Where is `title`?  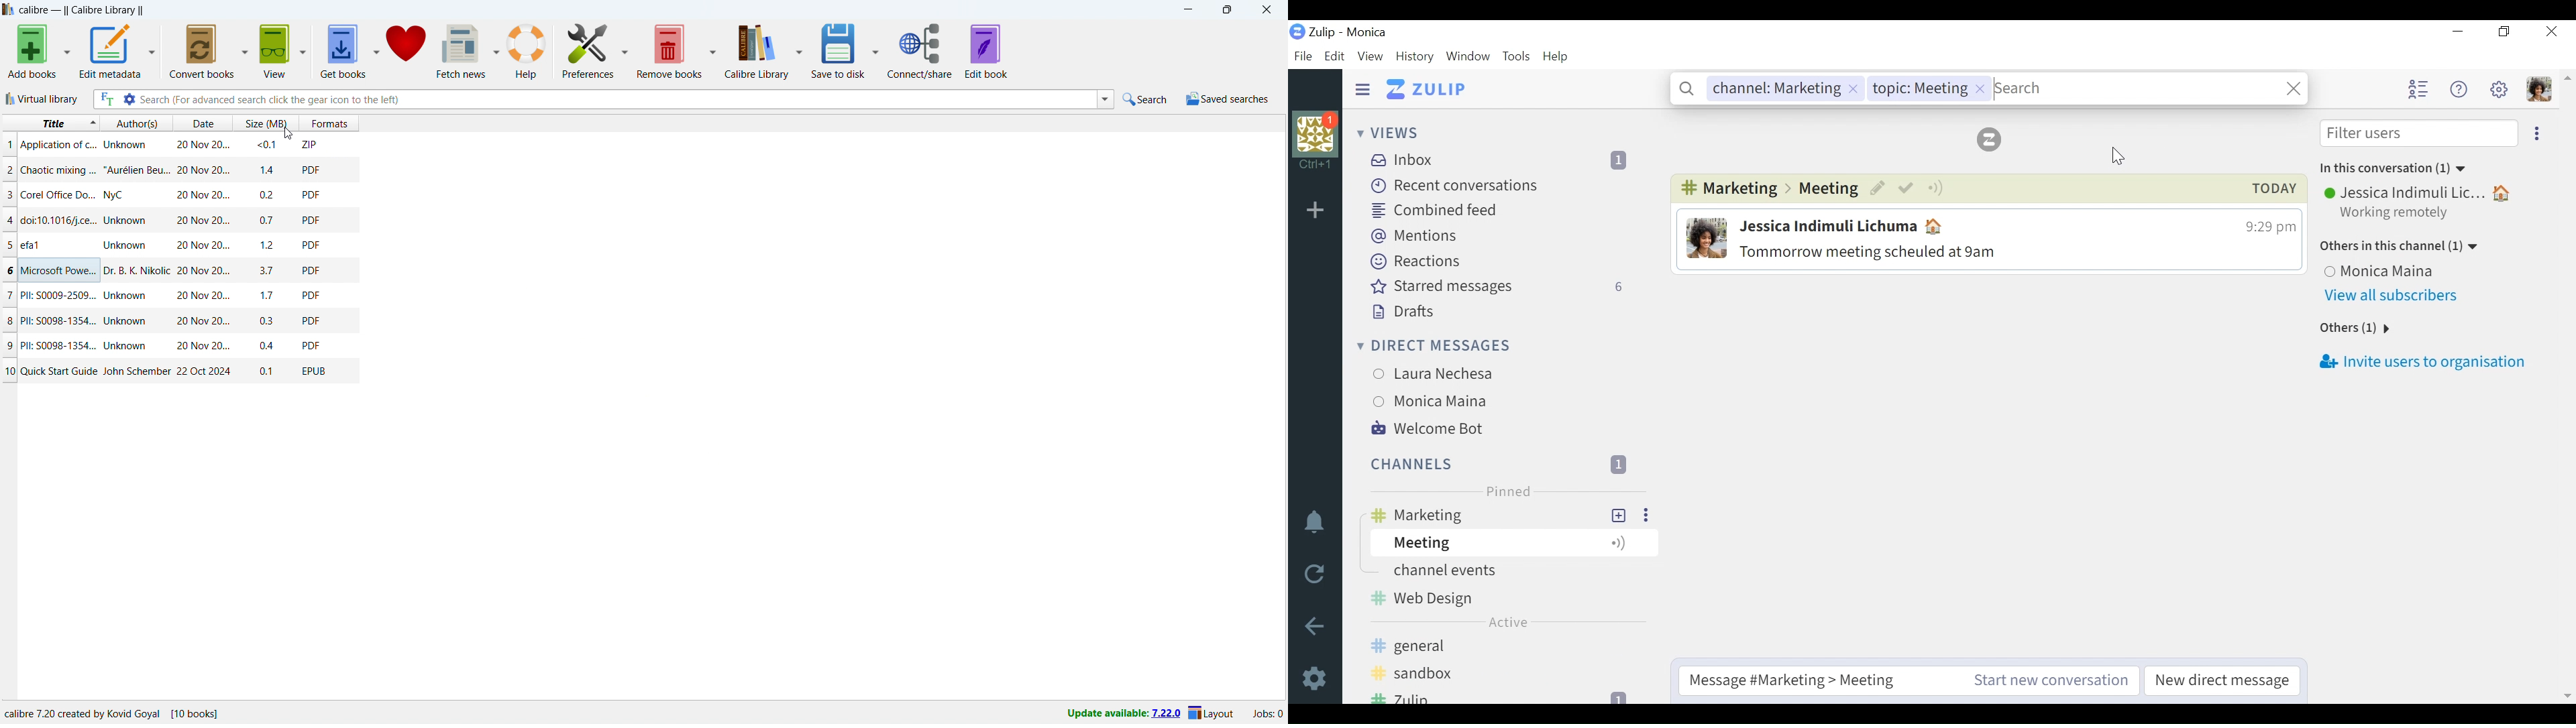 title is located at coordinates (59, 371).